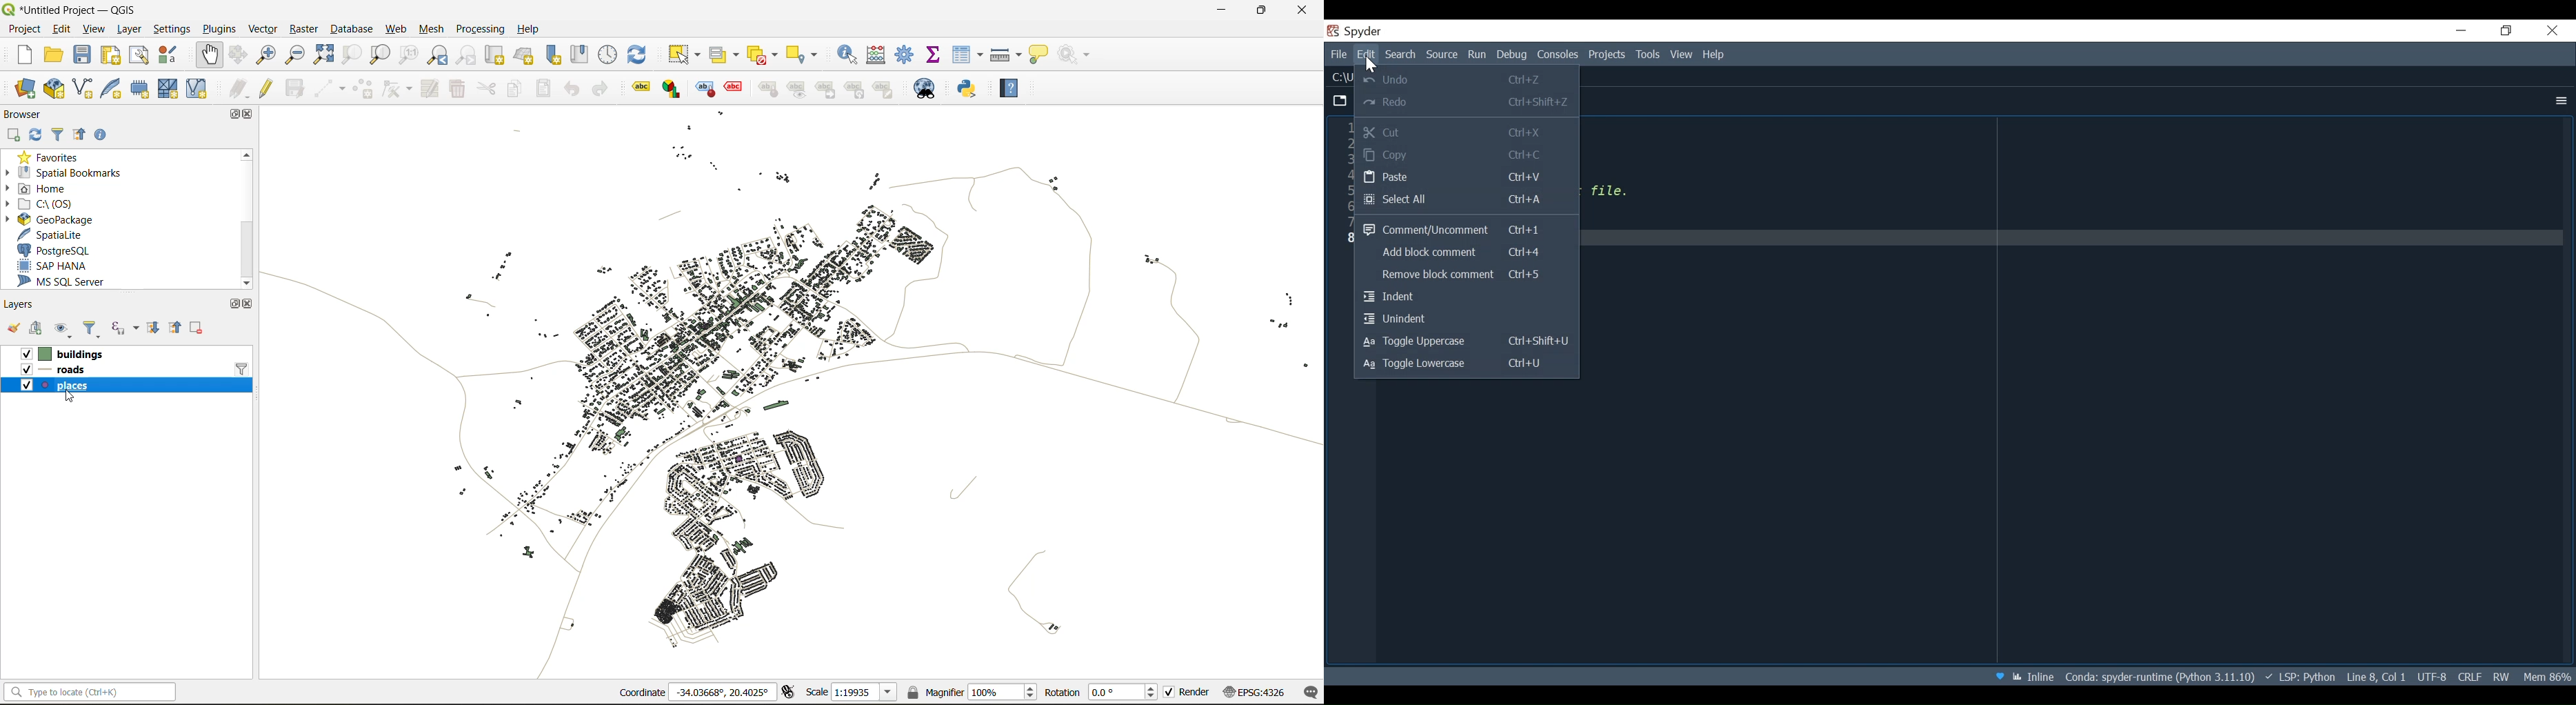 This screenshot has width=2576, height=728. I want to click on new spatial bookmark, so click(558, 55).